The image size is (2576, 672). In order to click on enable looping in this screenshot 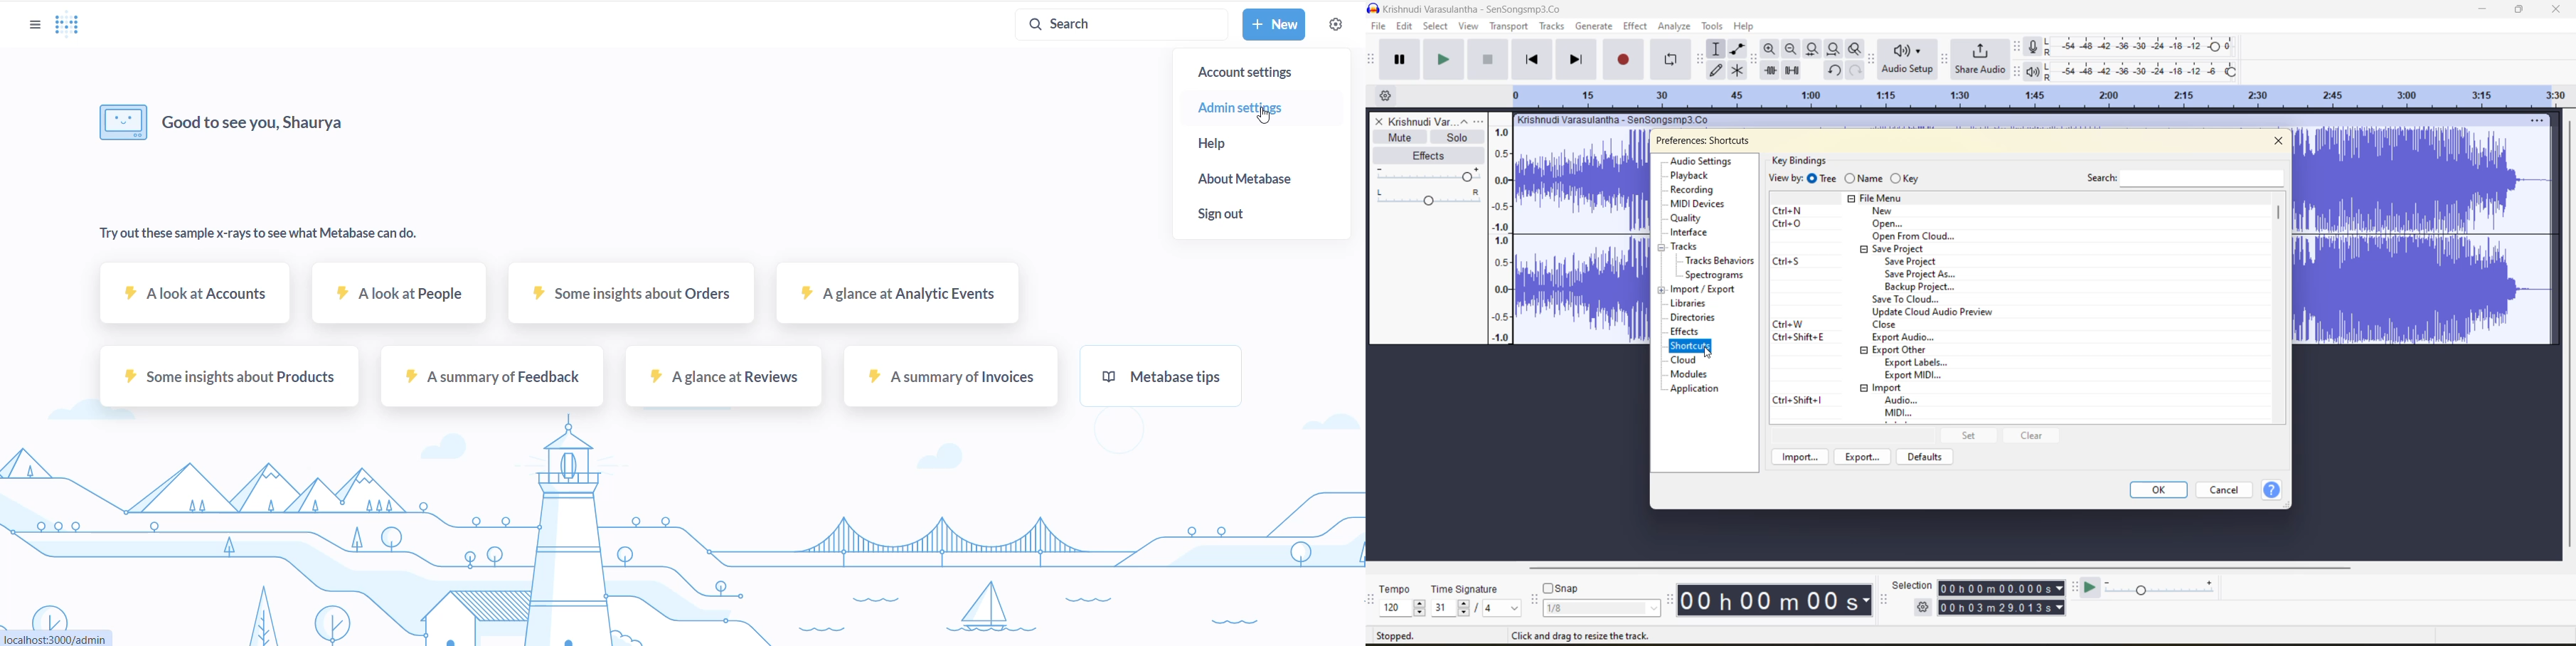, I will do `click(1673, 60)`.